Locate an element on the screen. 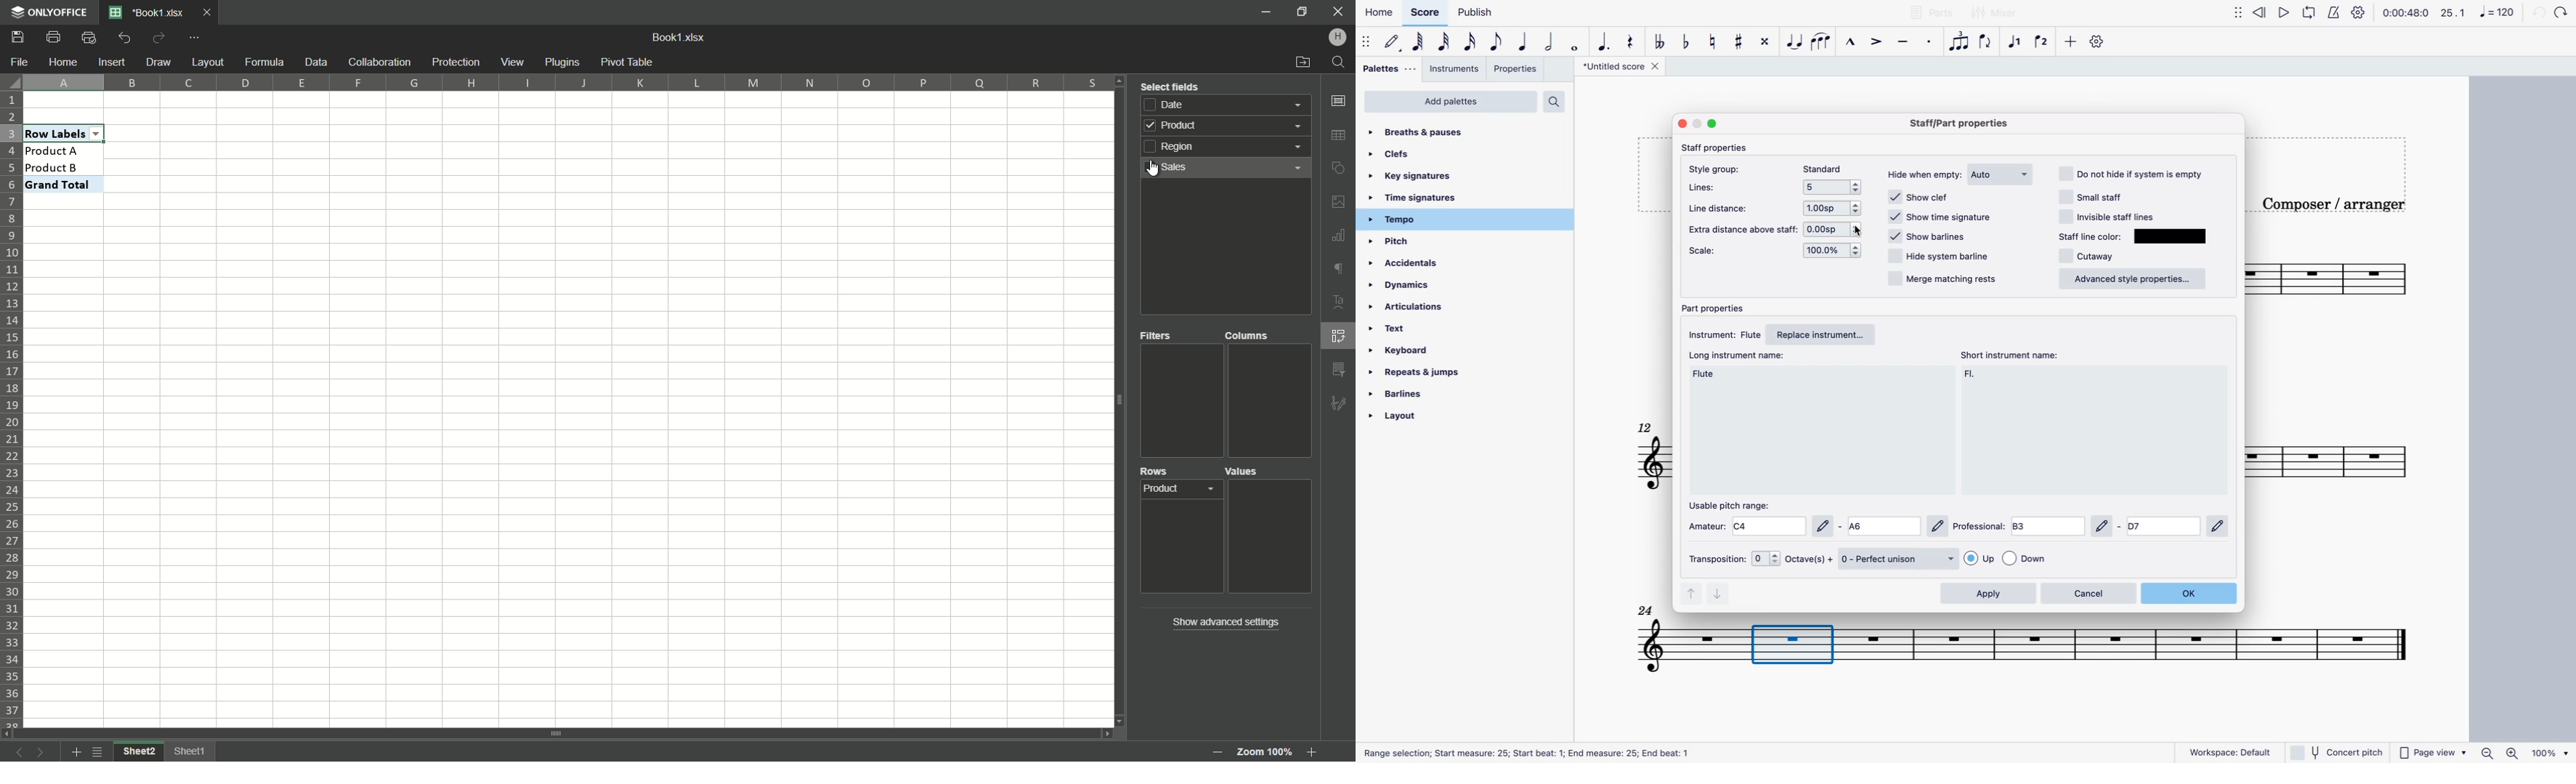 The image size is (2576, 784). up is located at coordinates (1690, 594).